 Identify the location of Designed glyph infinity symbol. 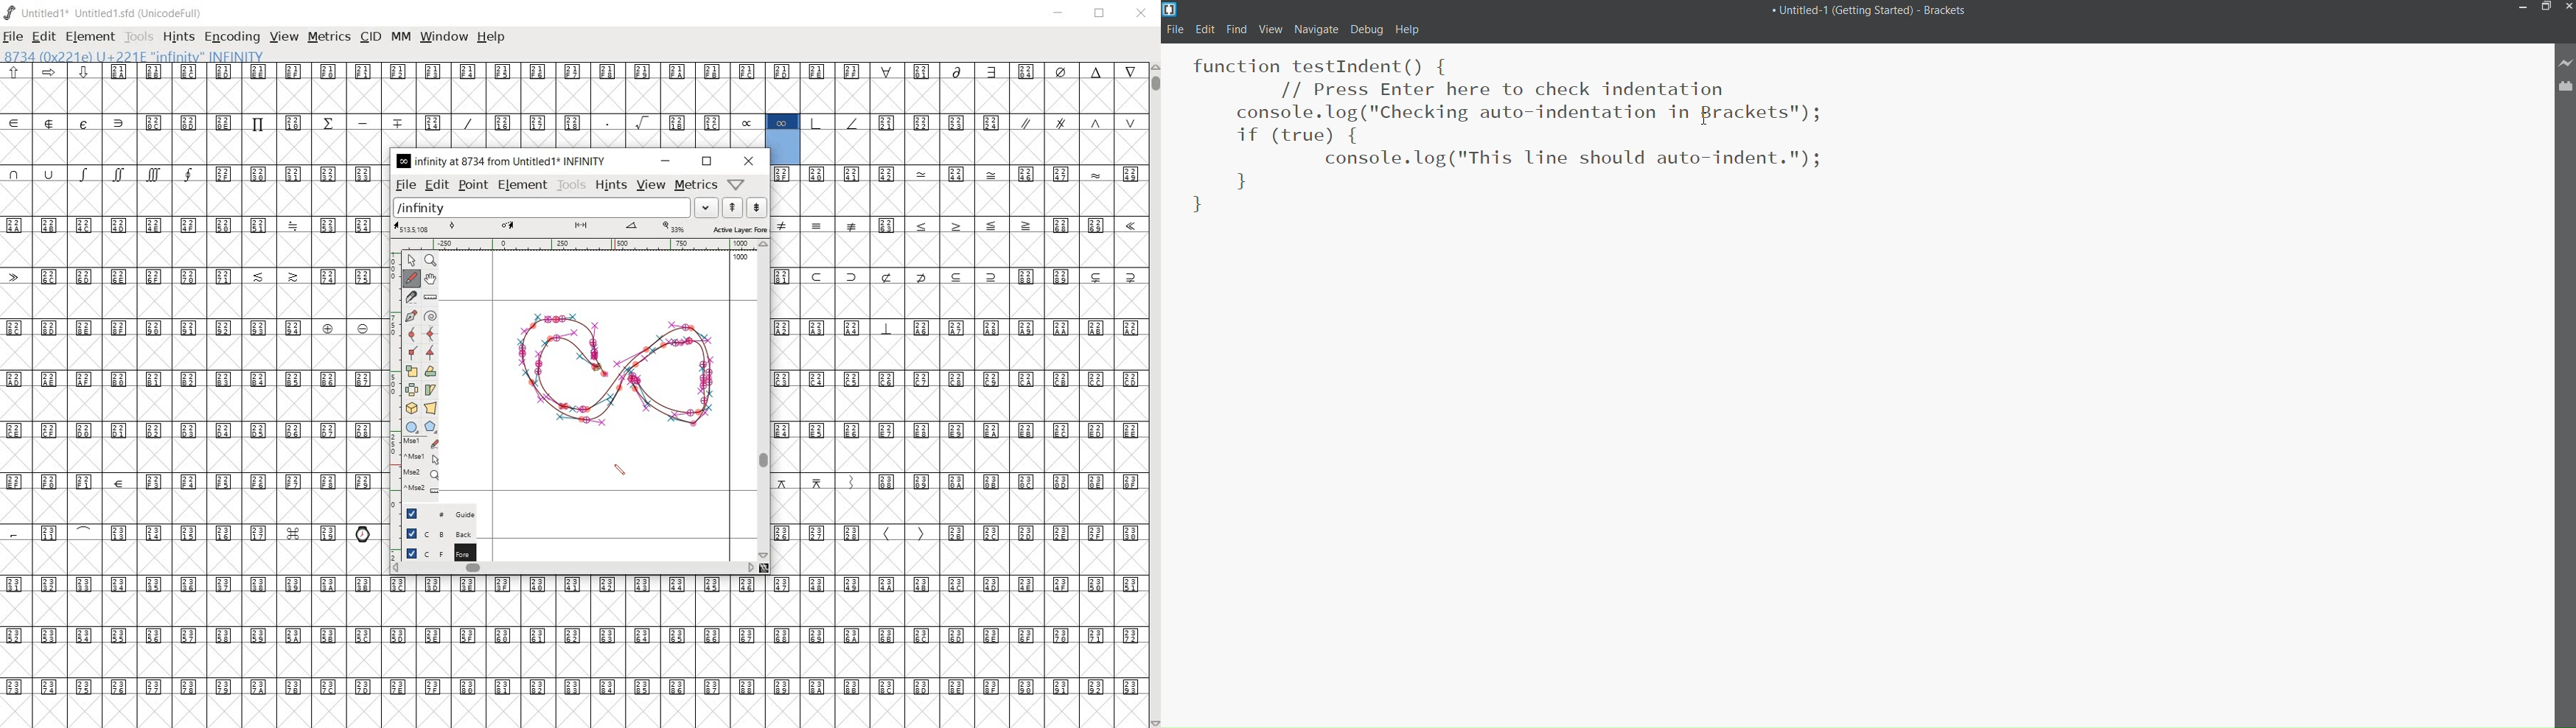
(616, 372).